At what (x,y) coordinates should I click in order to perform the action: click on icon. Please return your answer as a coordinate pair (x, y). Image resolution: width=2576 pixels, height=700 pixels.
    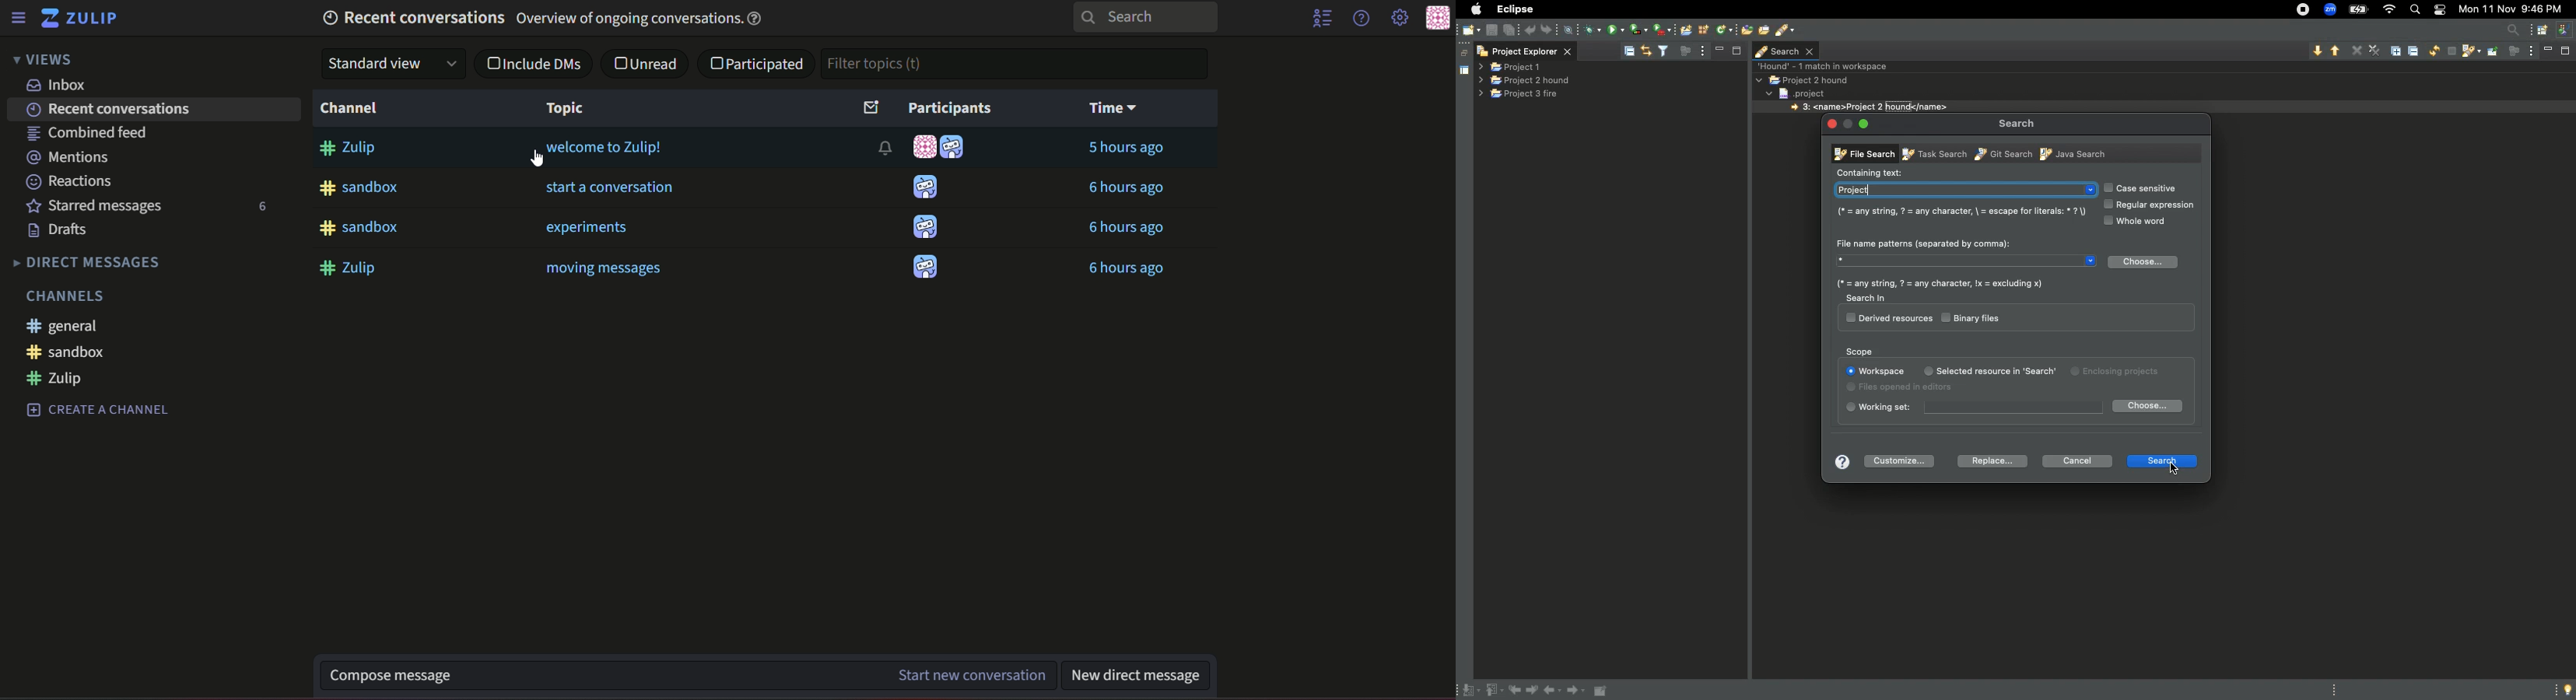
    Looking at the image, I should click on (925, 268).